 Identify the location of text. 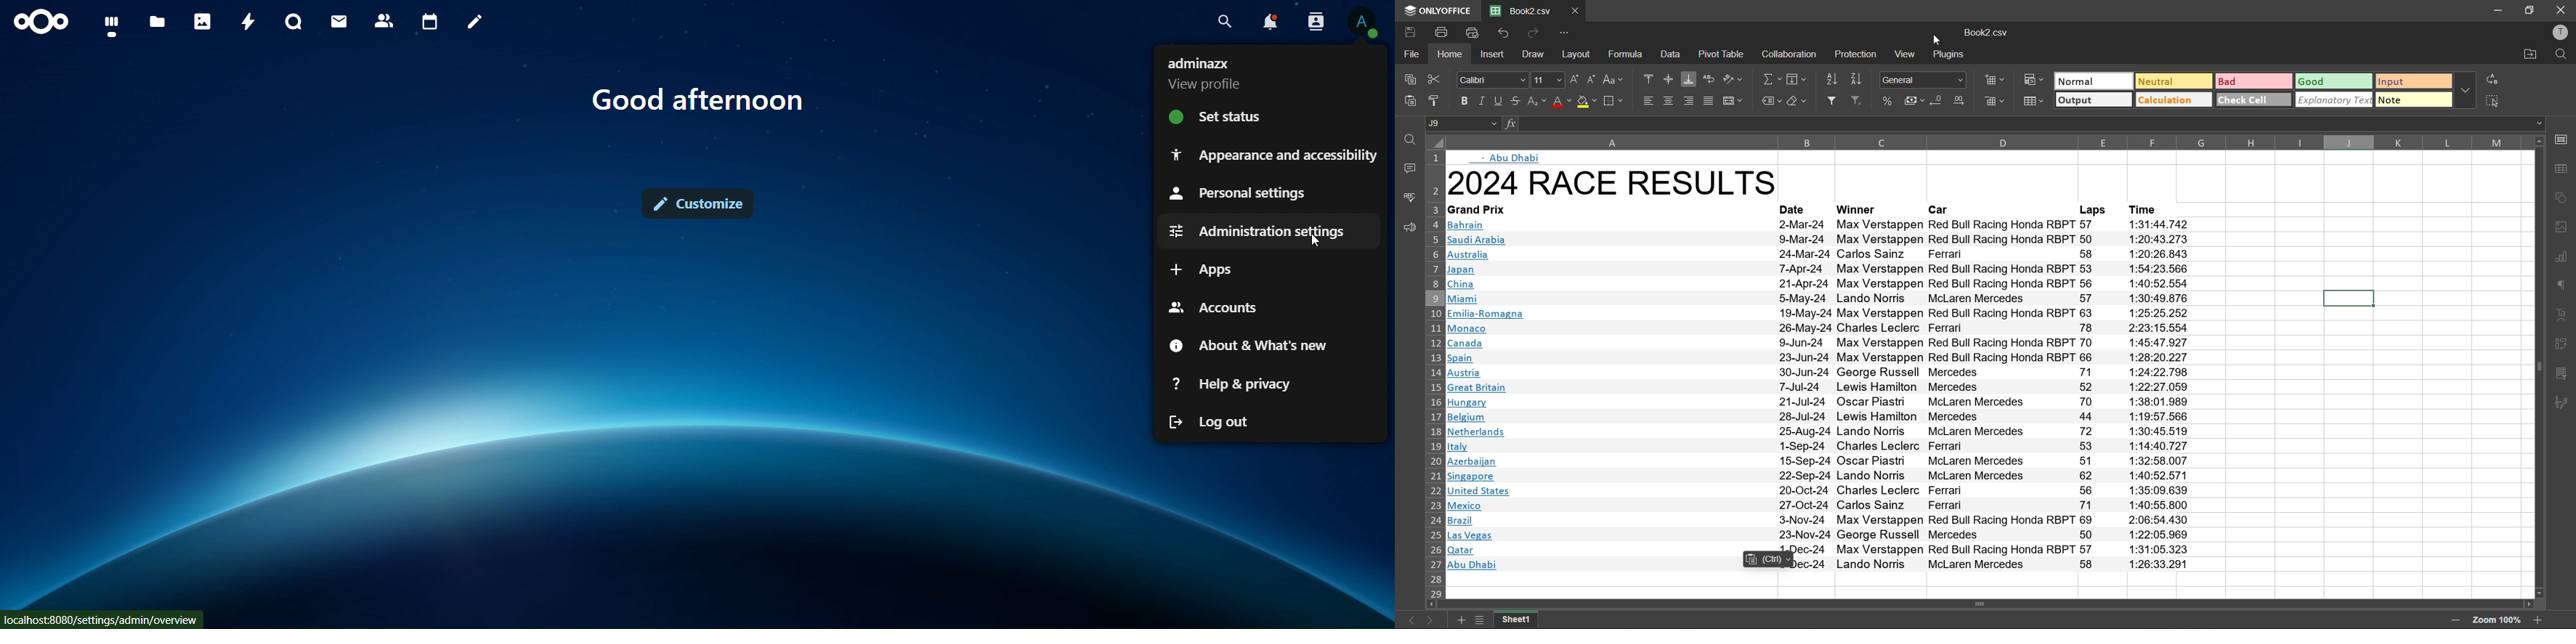
(703, 102).